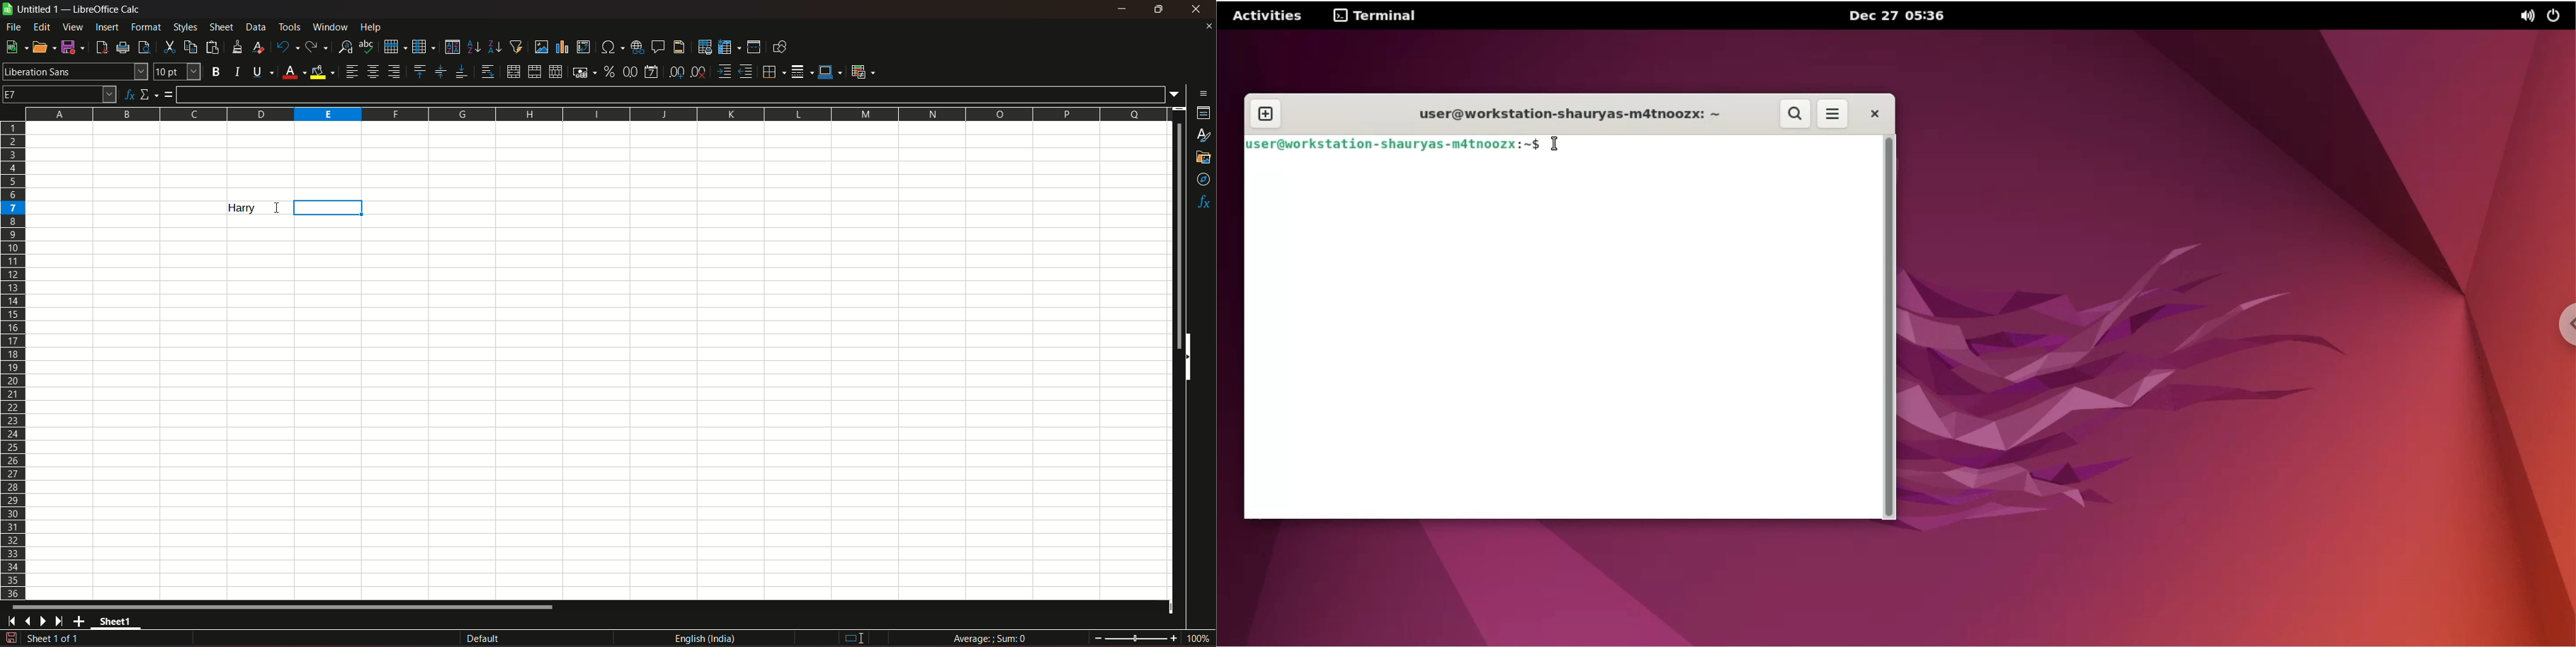 The width and height of the screenshot is (2576, 672). What do you see at coordinates (10, 638) in the screenshot?
I see `document modified` at bounding box center [10, 638].